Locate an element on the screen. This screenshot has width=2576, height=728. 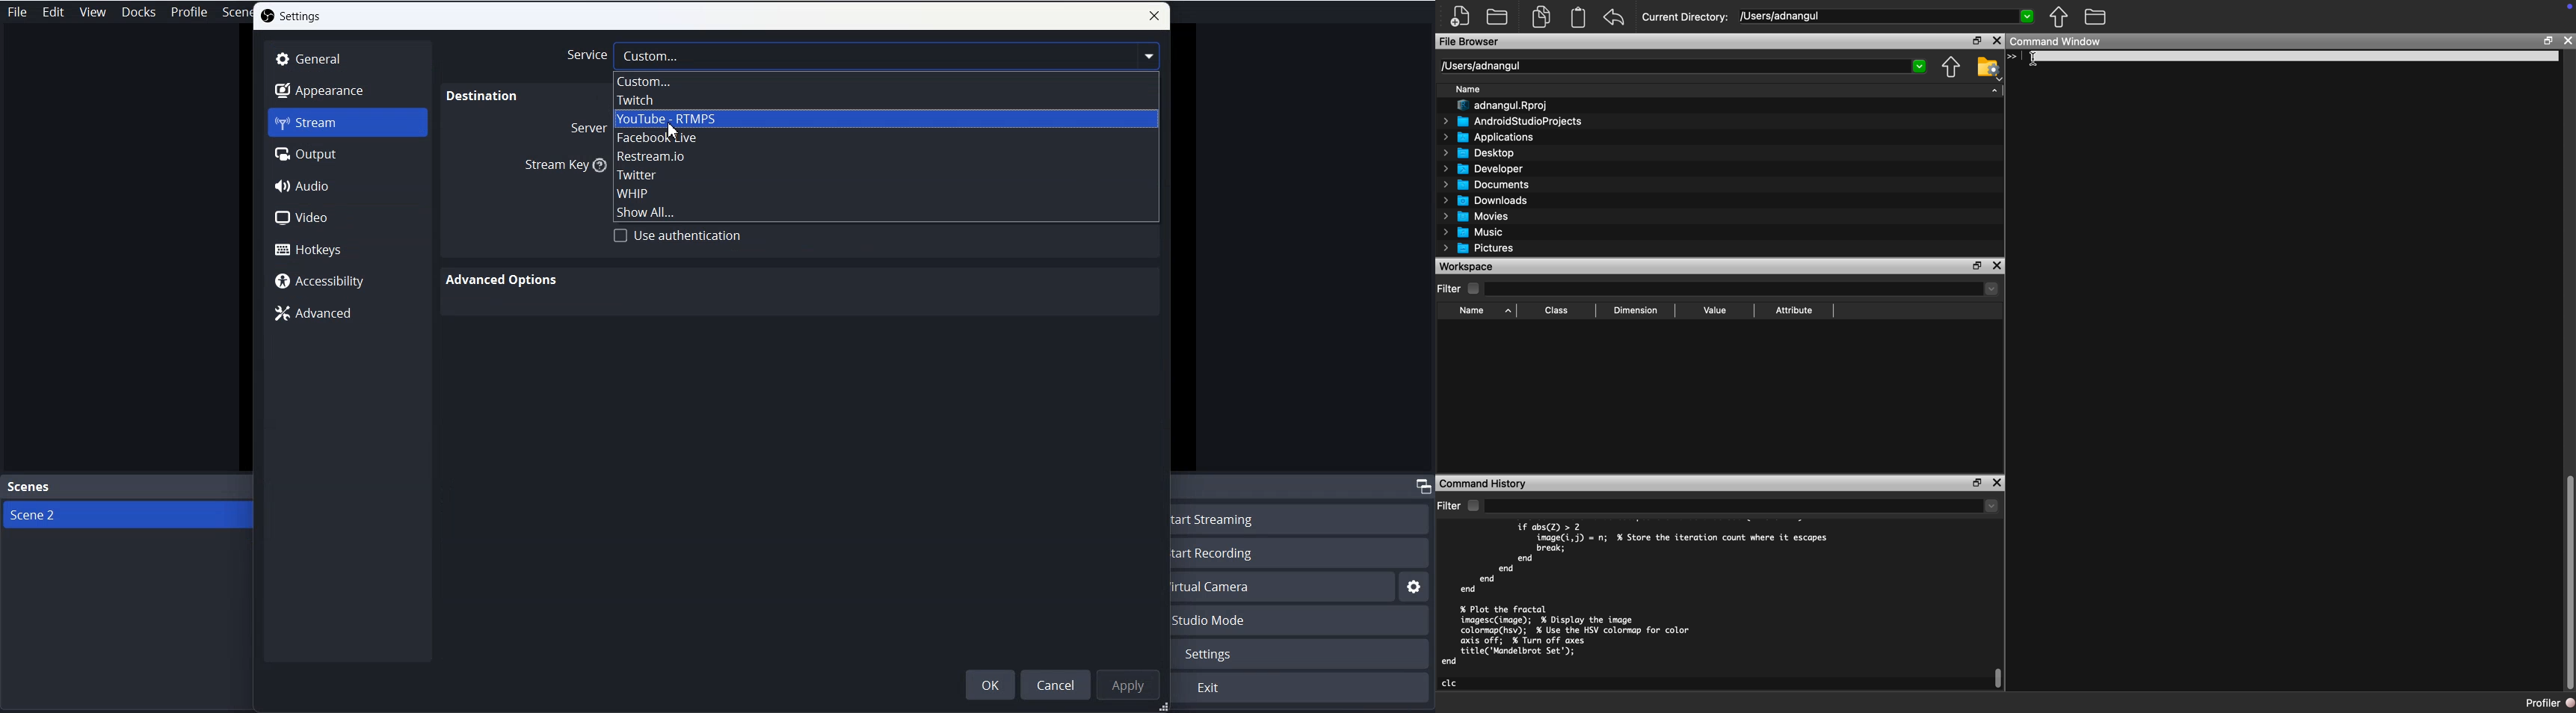
Apply is located at coordinates (1129, 685).